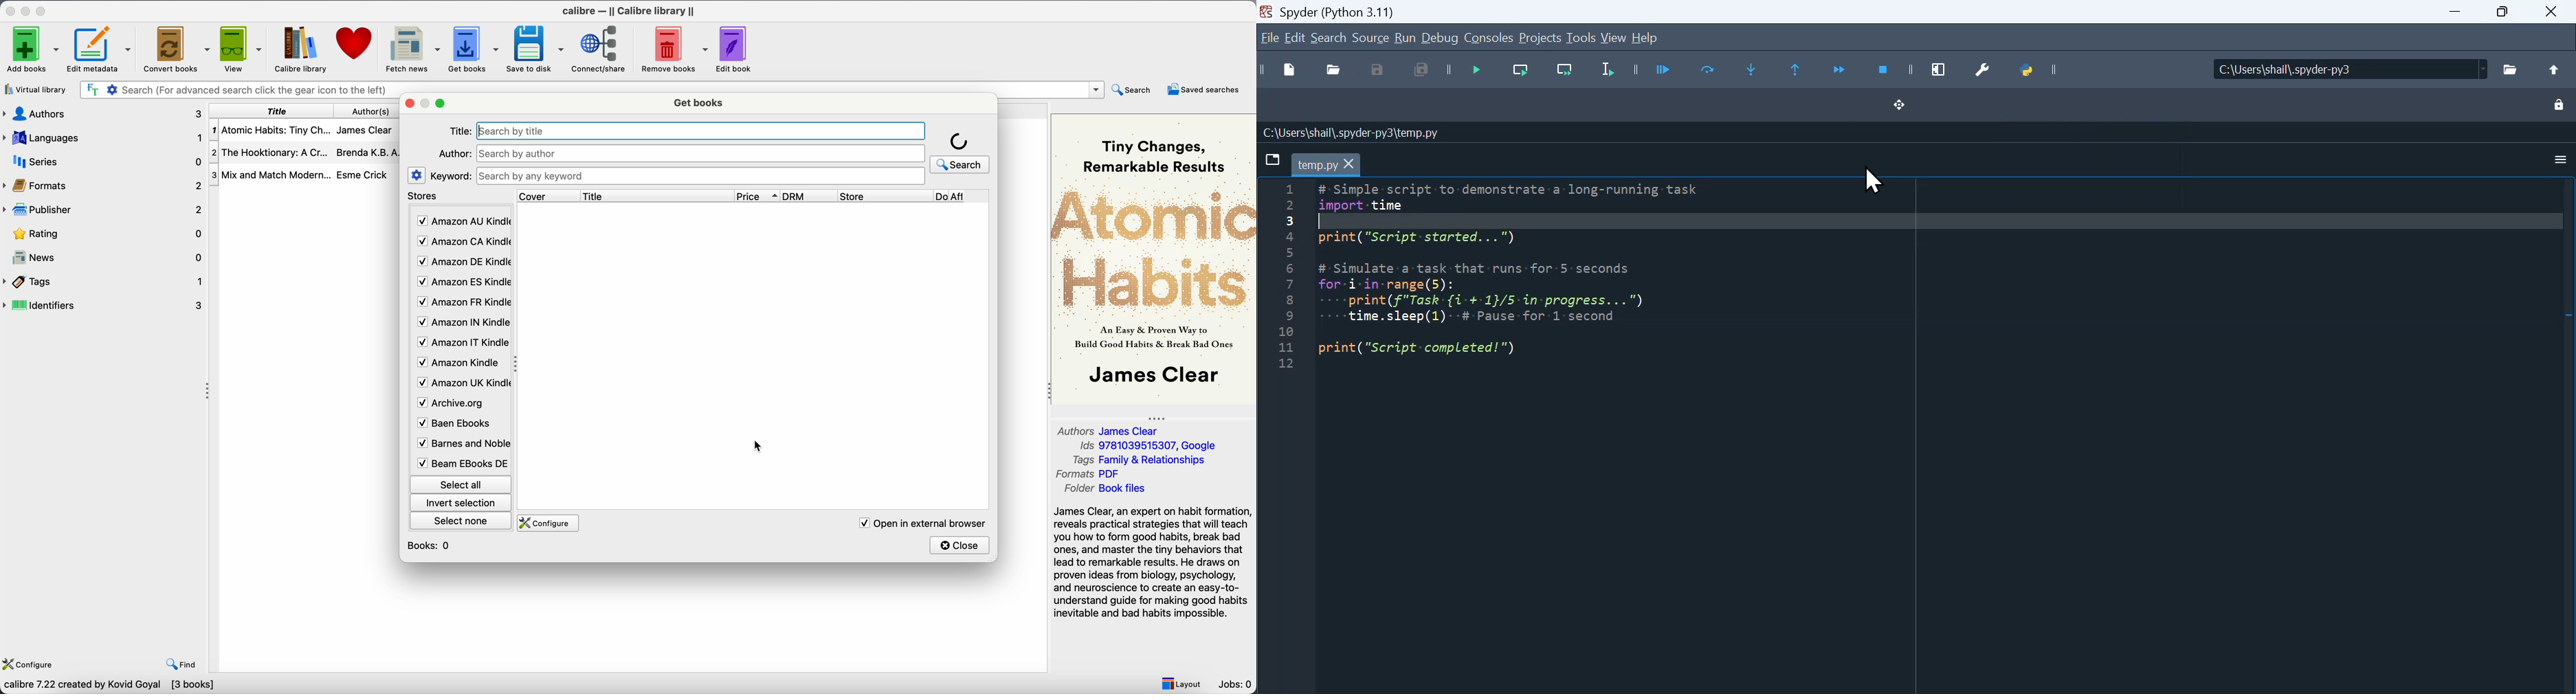 This screenshot has height=700, width=2576. What do you see at coordinates (1441, 41) in the screenshot?
I see `Debug` at bounding box center [1441, 41].